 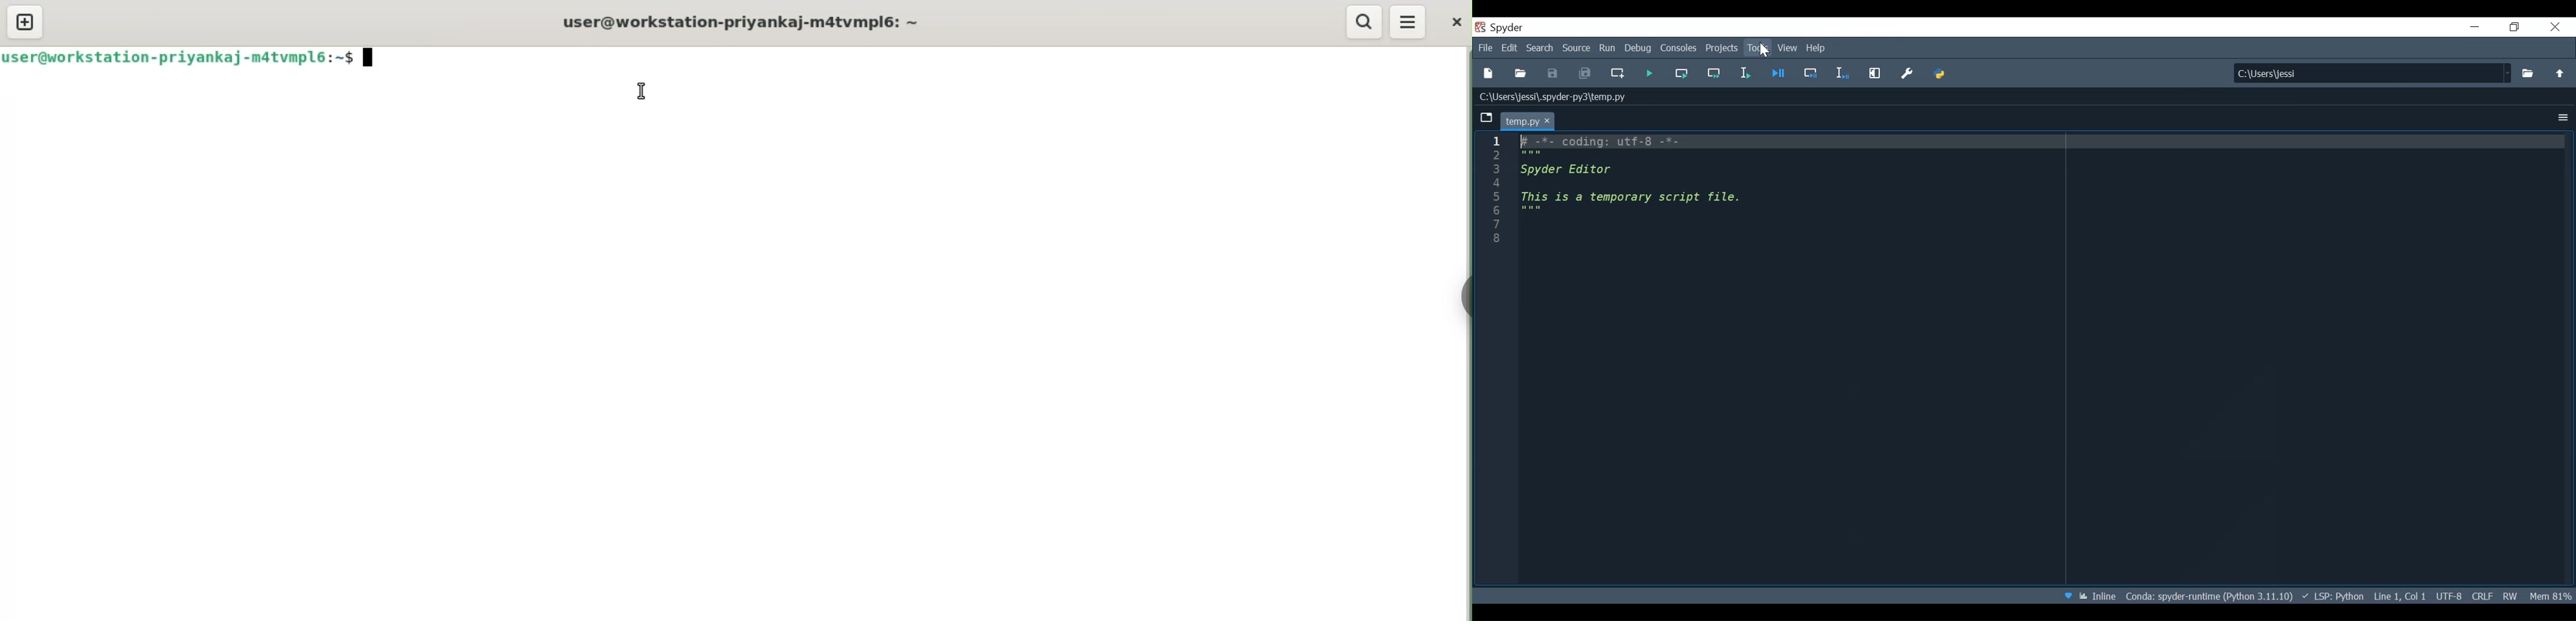 What do you see at coordinates (1618, 74) in the screenshot?
I see `Create new file at the current file` at bounding box center [1618, 74].